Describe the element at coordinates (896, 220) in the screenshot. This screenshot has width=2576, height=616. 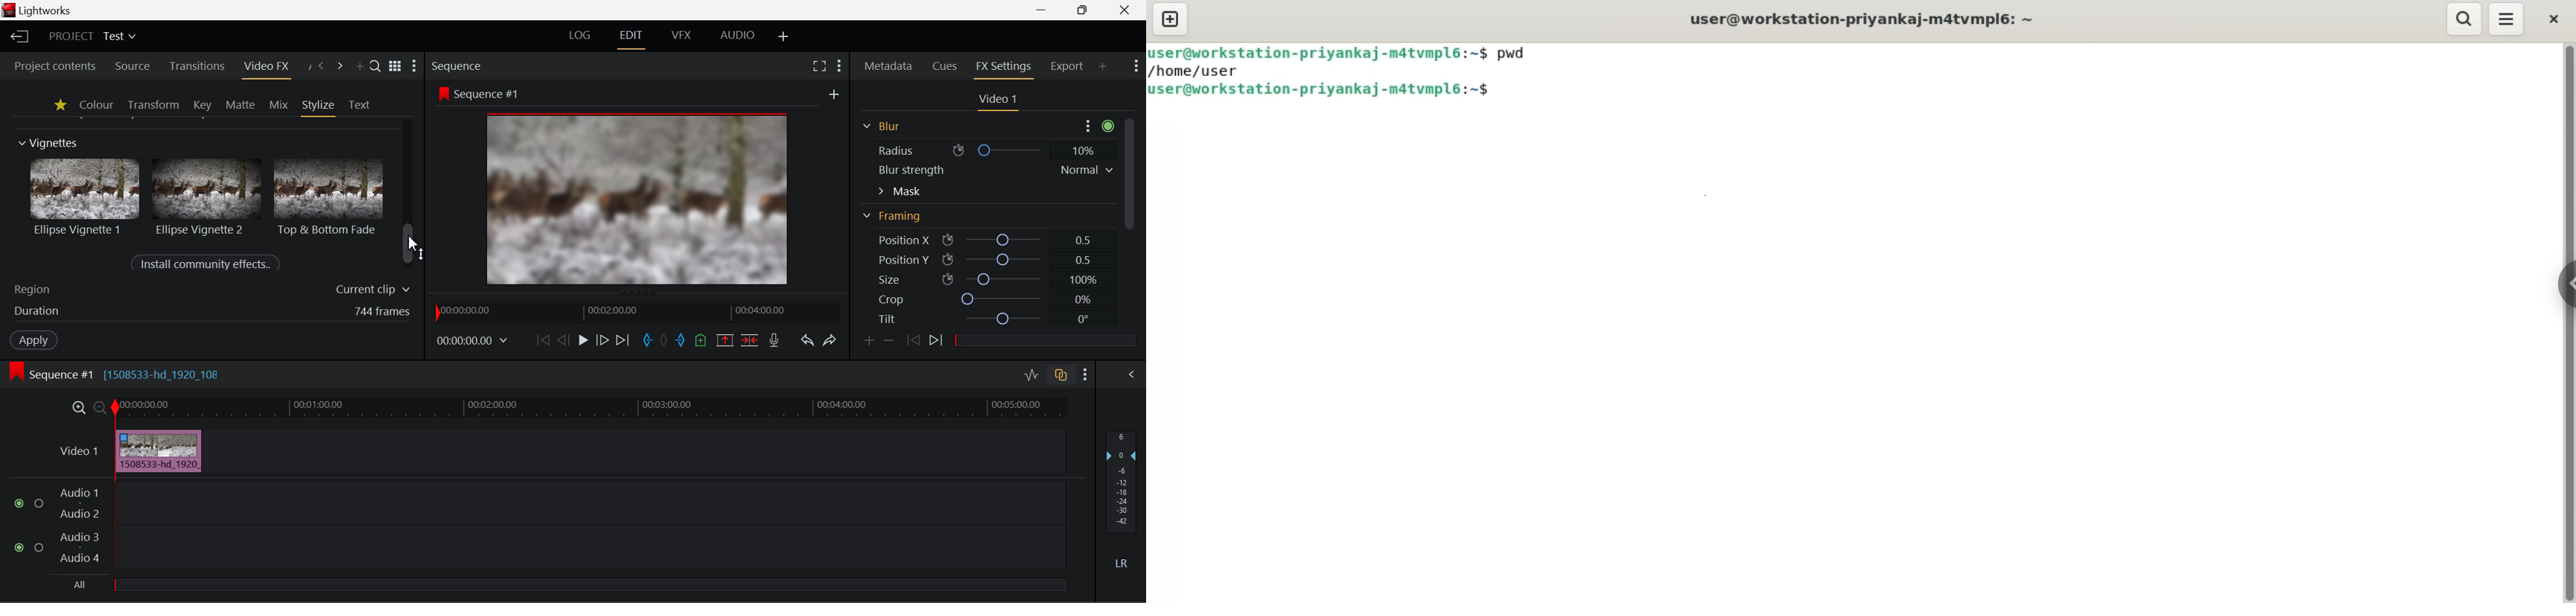
I see `Framing Section` at that location.